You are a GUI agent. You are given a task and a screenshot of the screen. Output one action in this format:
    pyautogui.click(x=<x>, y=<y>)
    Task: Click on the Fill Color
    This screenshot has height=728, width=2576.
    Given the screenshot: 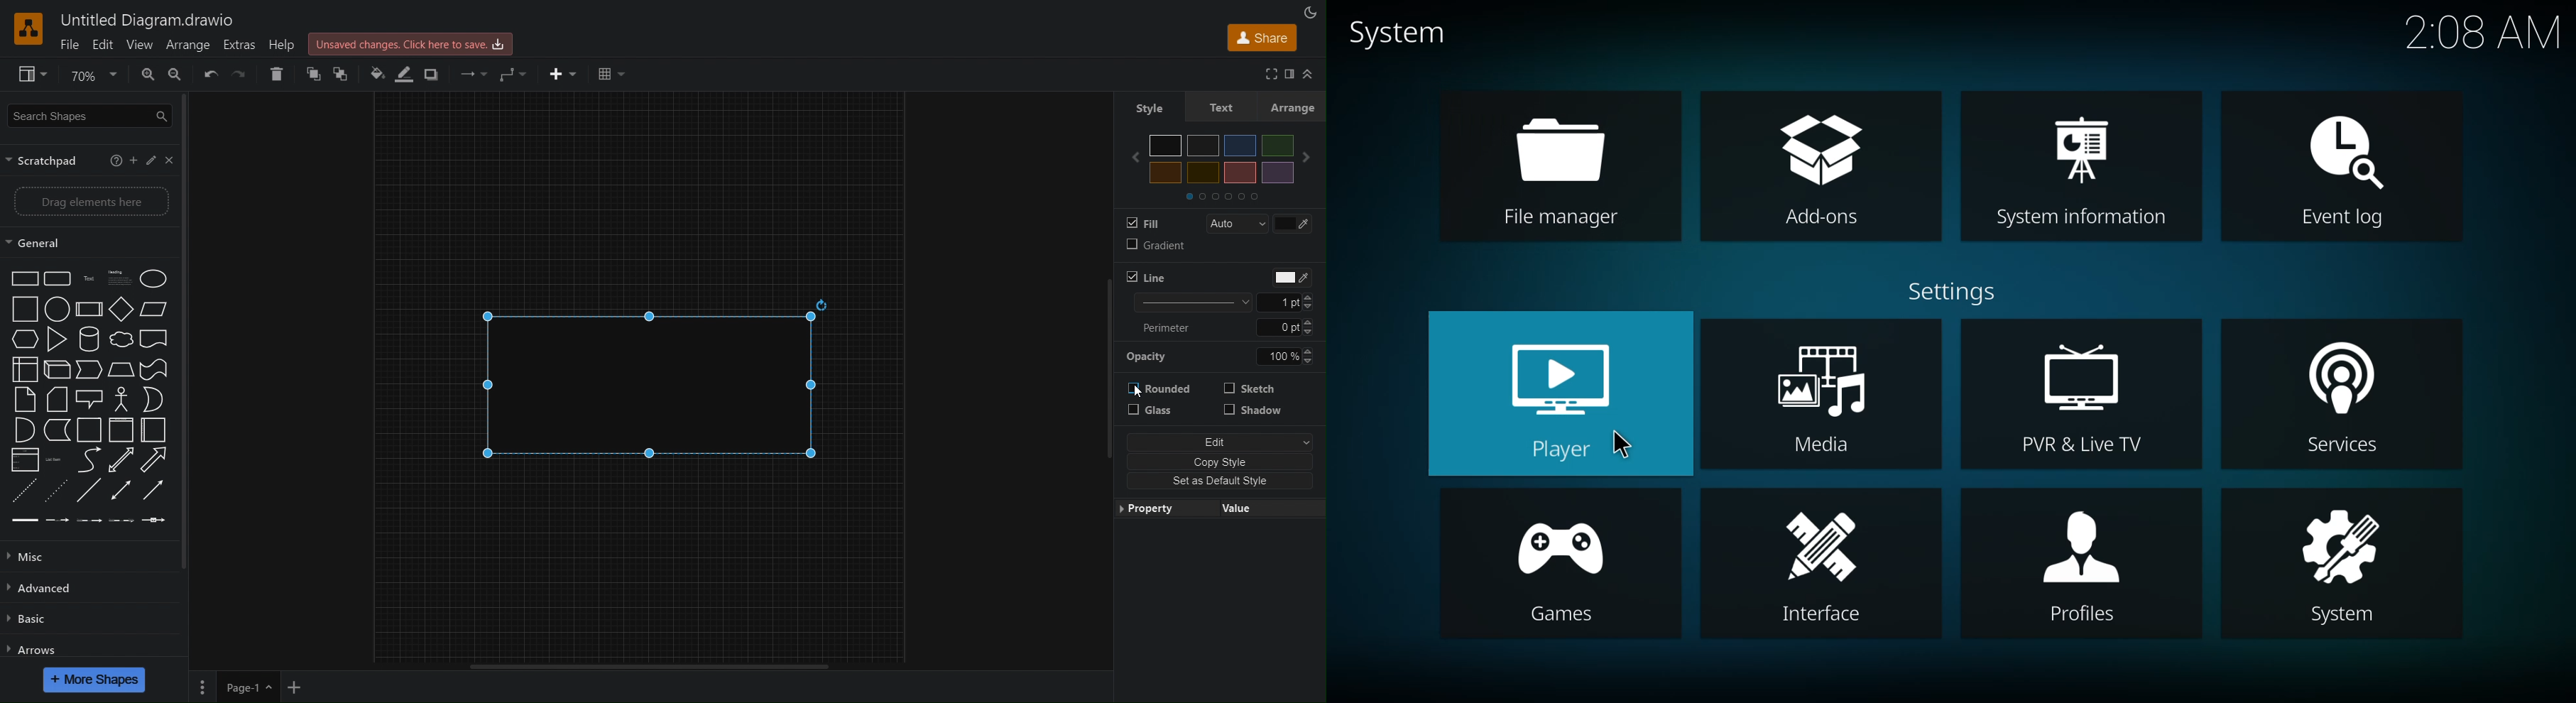 What is the action you would take?
    pyautogui.click(x=376, y=74)
    